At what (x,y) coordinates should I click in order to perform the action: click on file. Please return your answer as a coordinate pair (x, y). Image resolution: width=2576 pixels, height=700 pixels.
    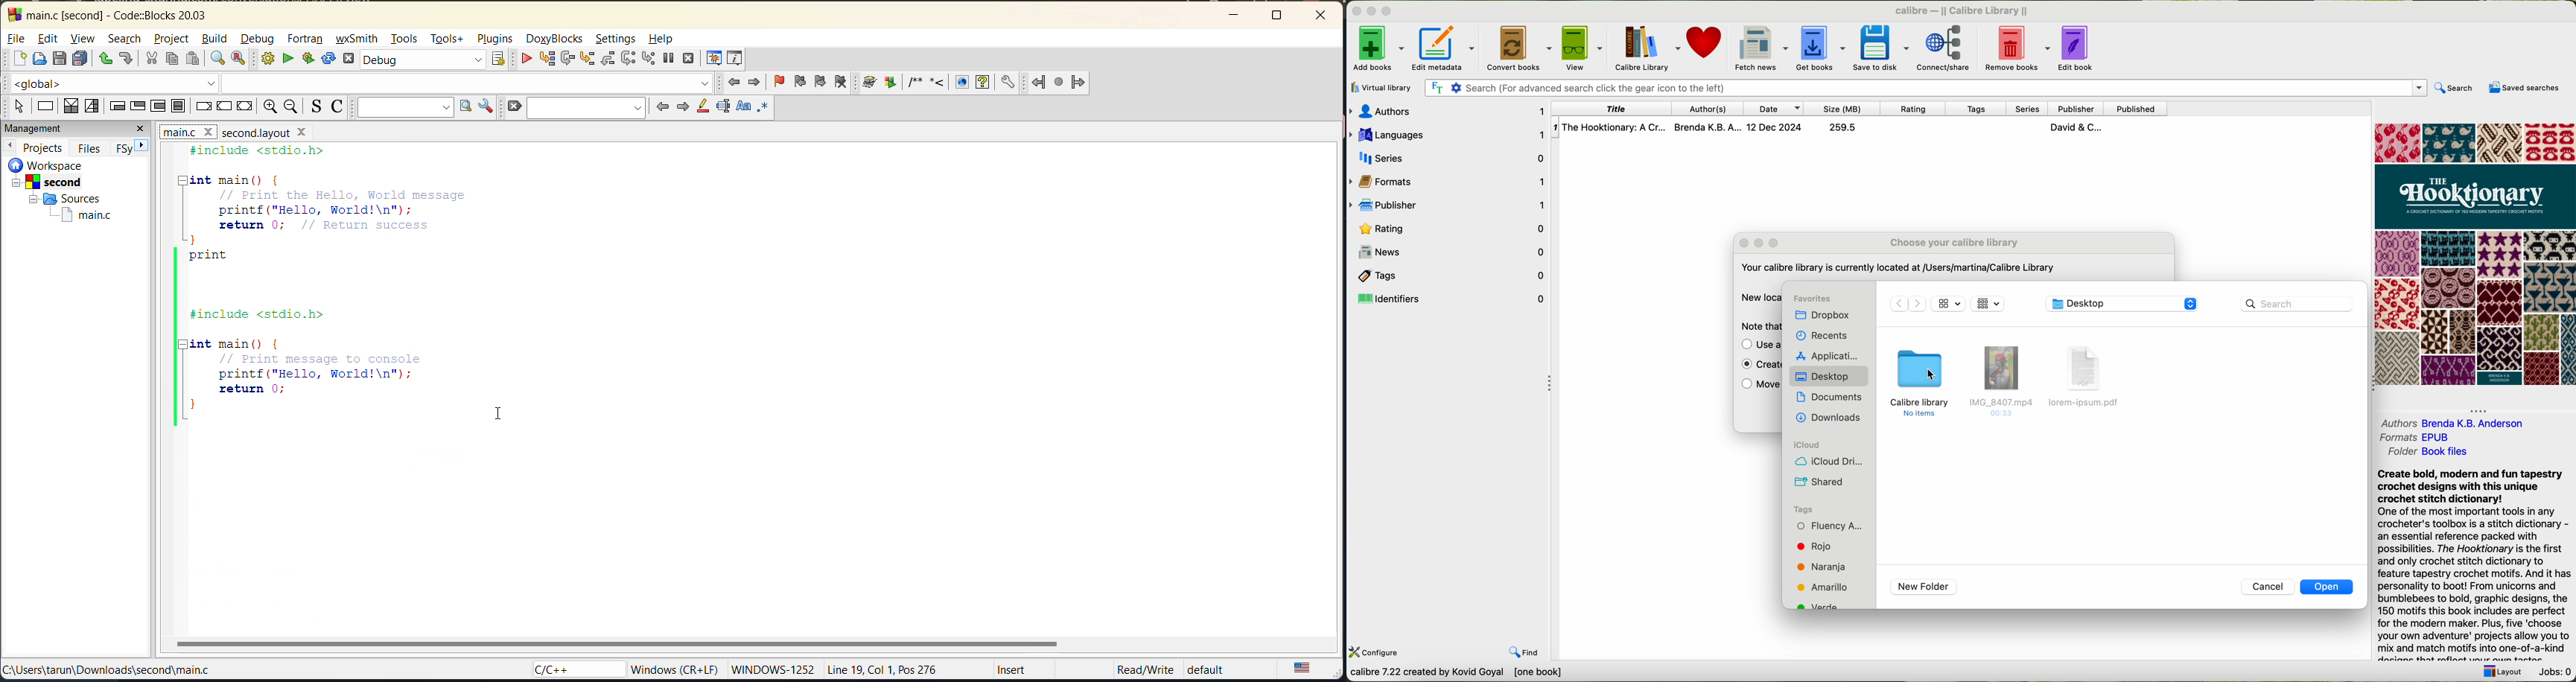
    Looking at the image, I should click on (15, 38).